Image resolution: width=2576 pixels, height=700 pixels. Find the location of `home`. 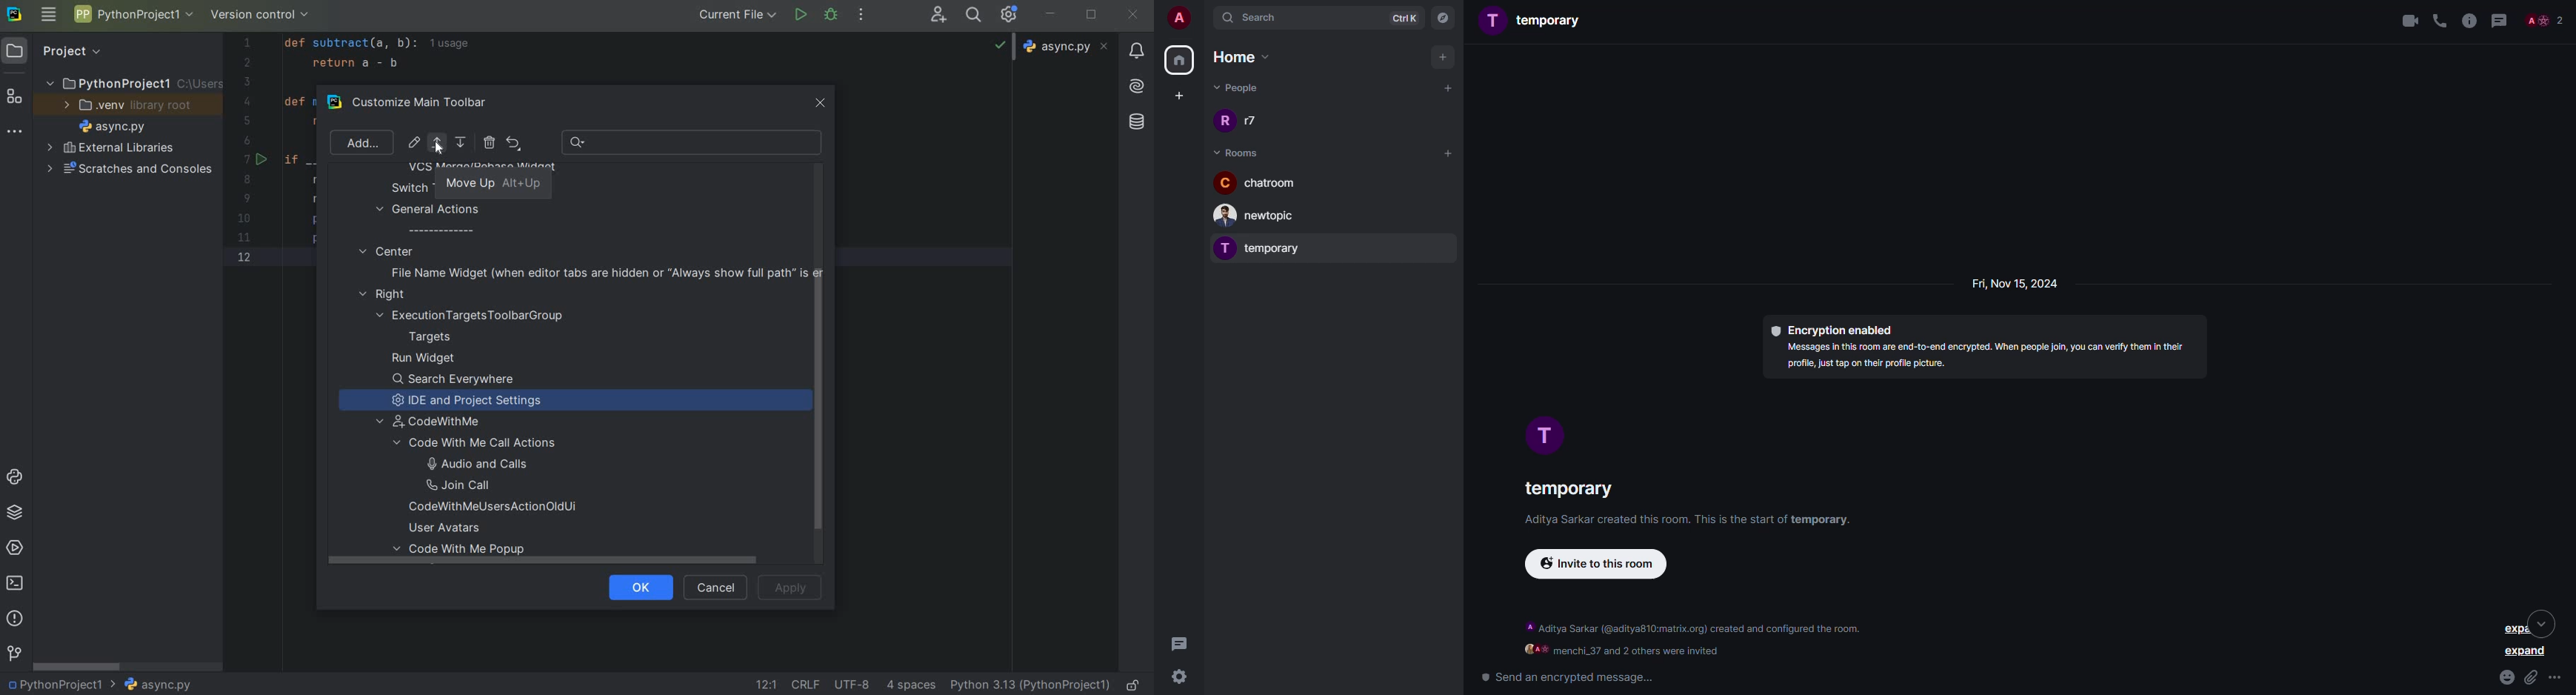

home is located at coordinates (1245, 56).